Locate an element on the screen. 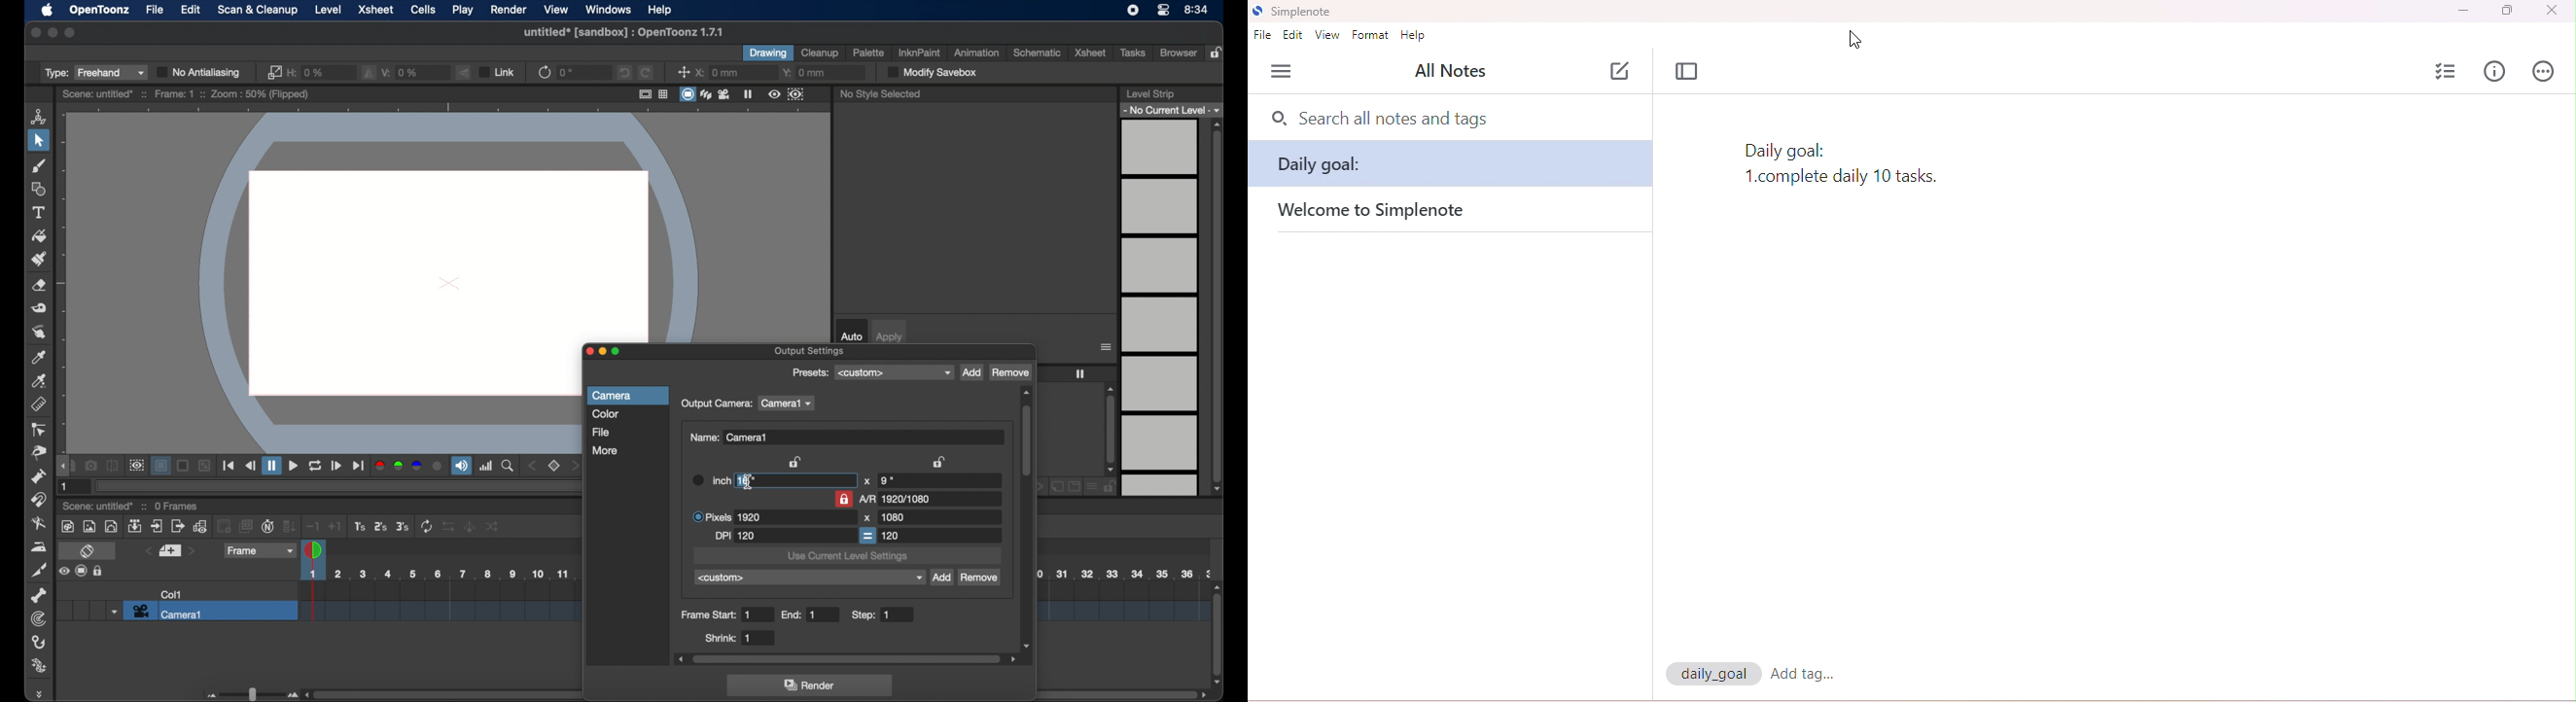  camera 1 is located at coordinates (211, 611).